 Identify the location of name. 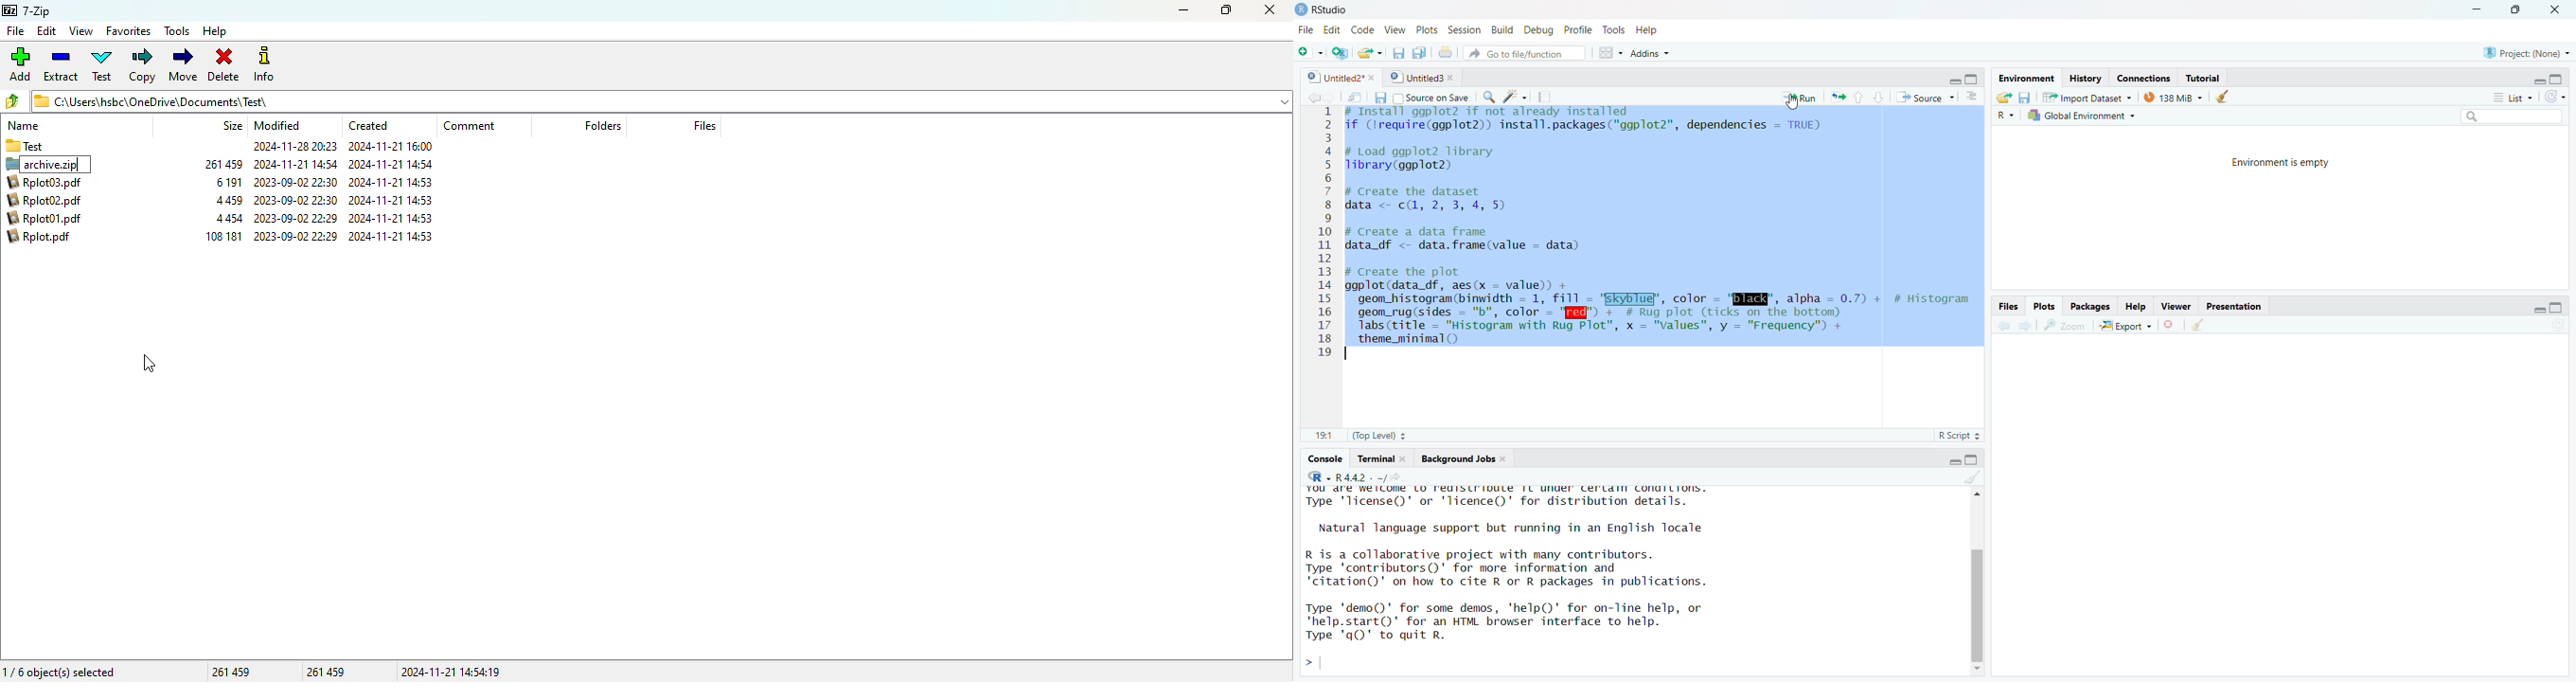
(24, 126).